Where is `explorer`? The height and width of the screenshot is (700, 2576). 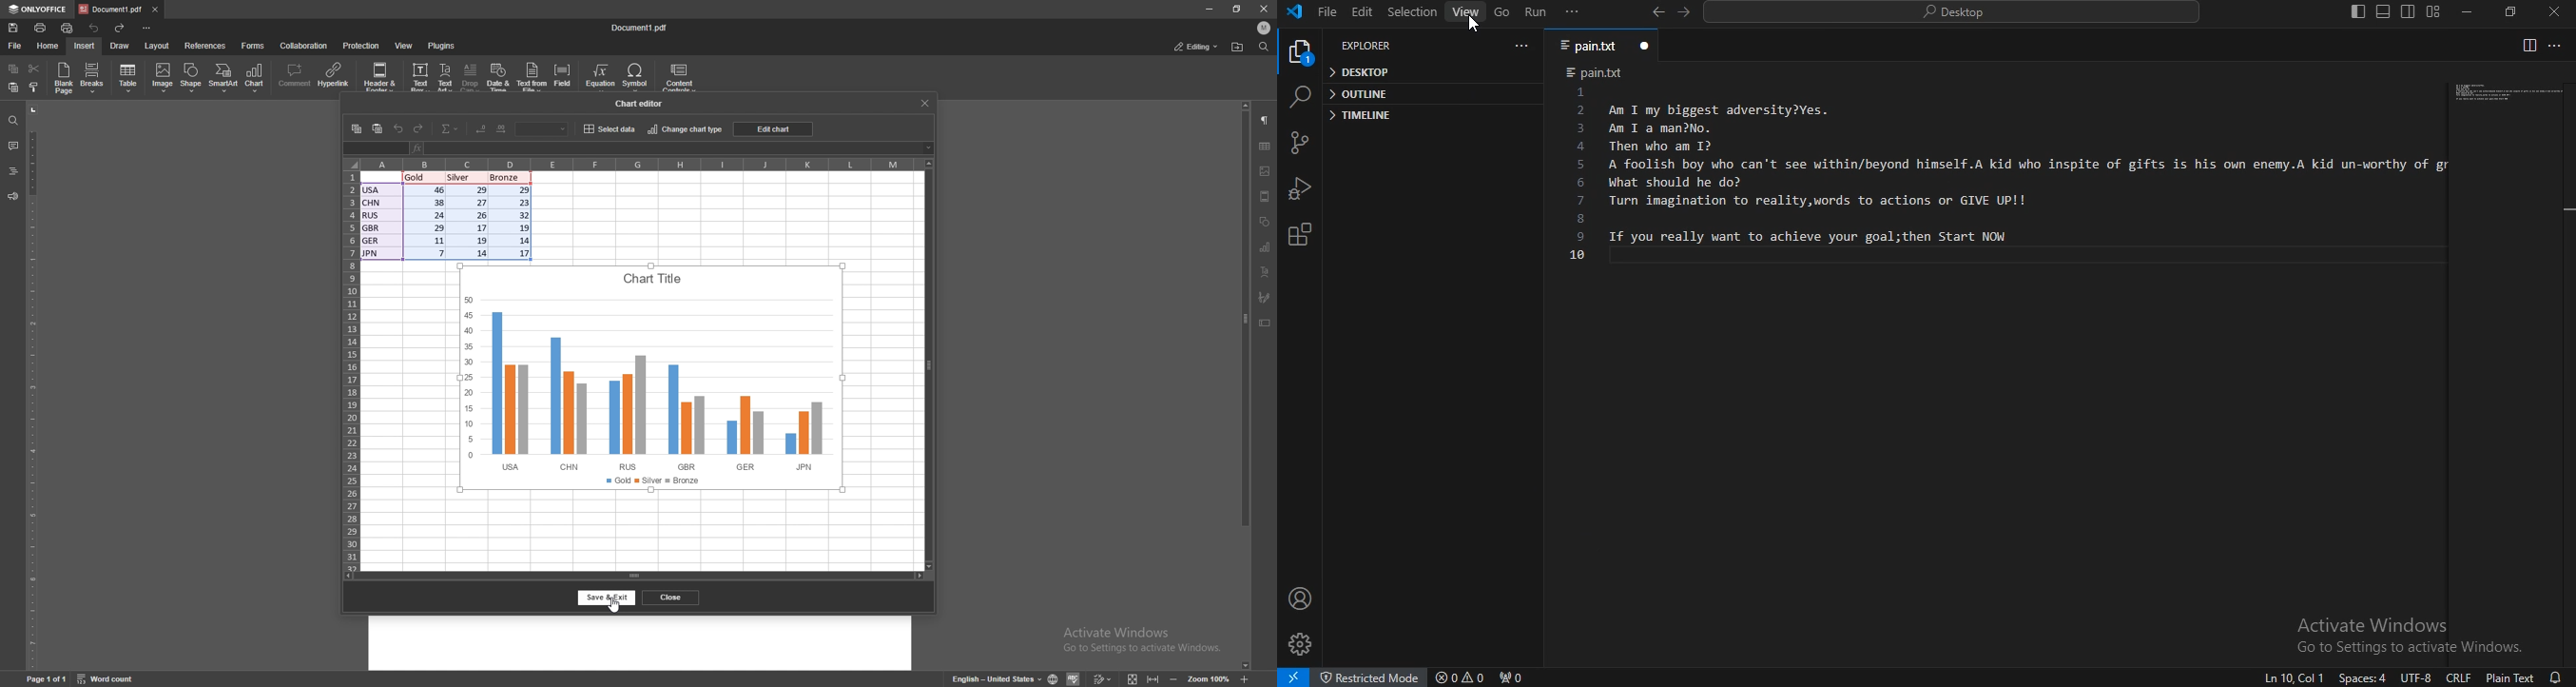
explorer is located at coordinates (1302, 55).